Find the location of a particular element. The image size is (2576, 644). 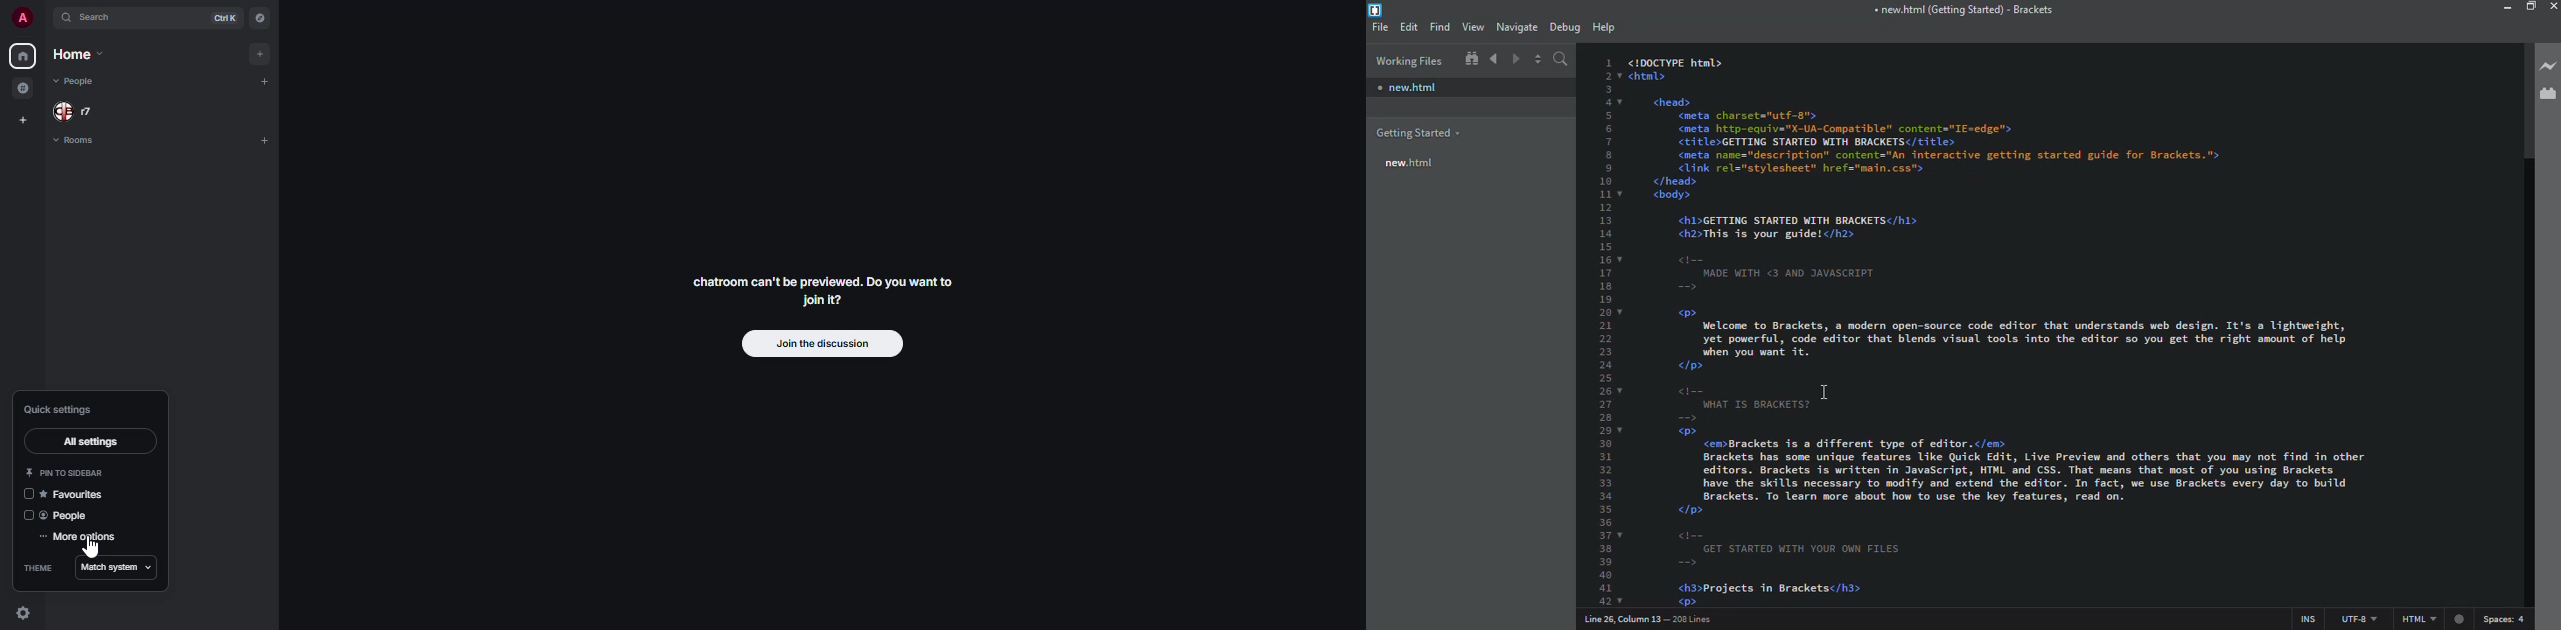

home is located at coordinates (22, 55).